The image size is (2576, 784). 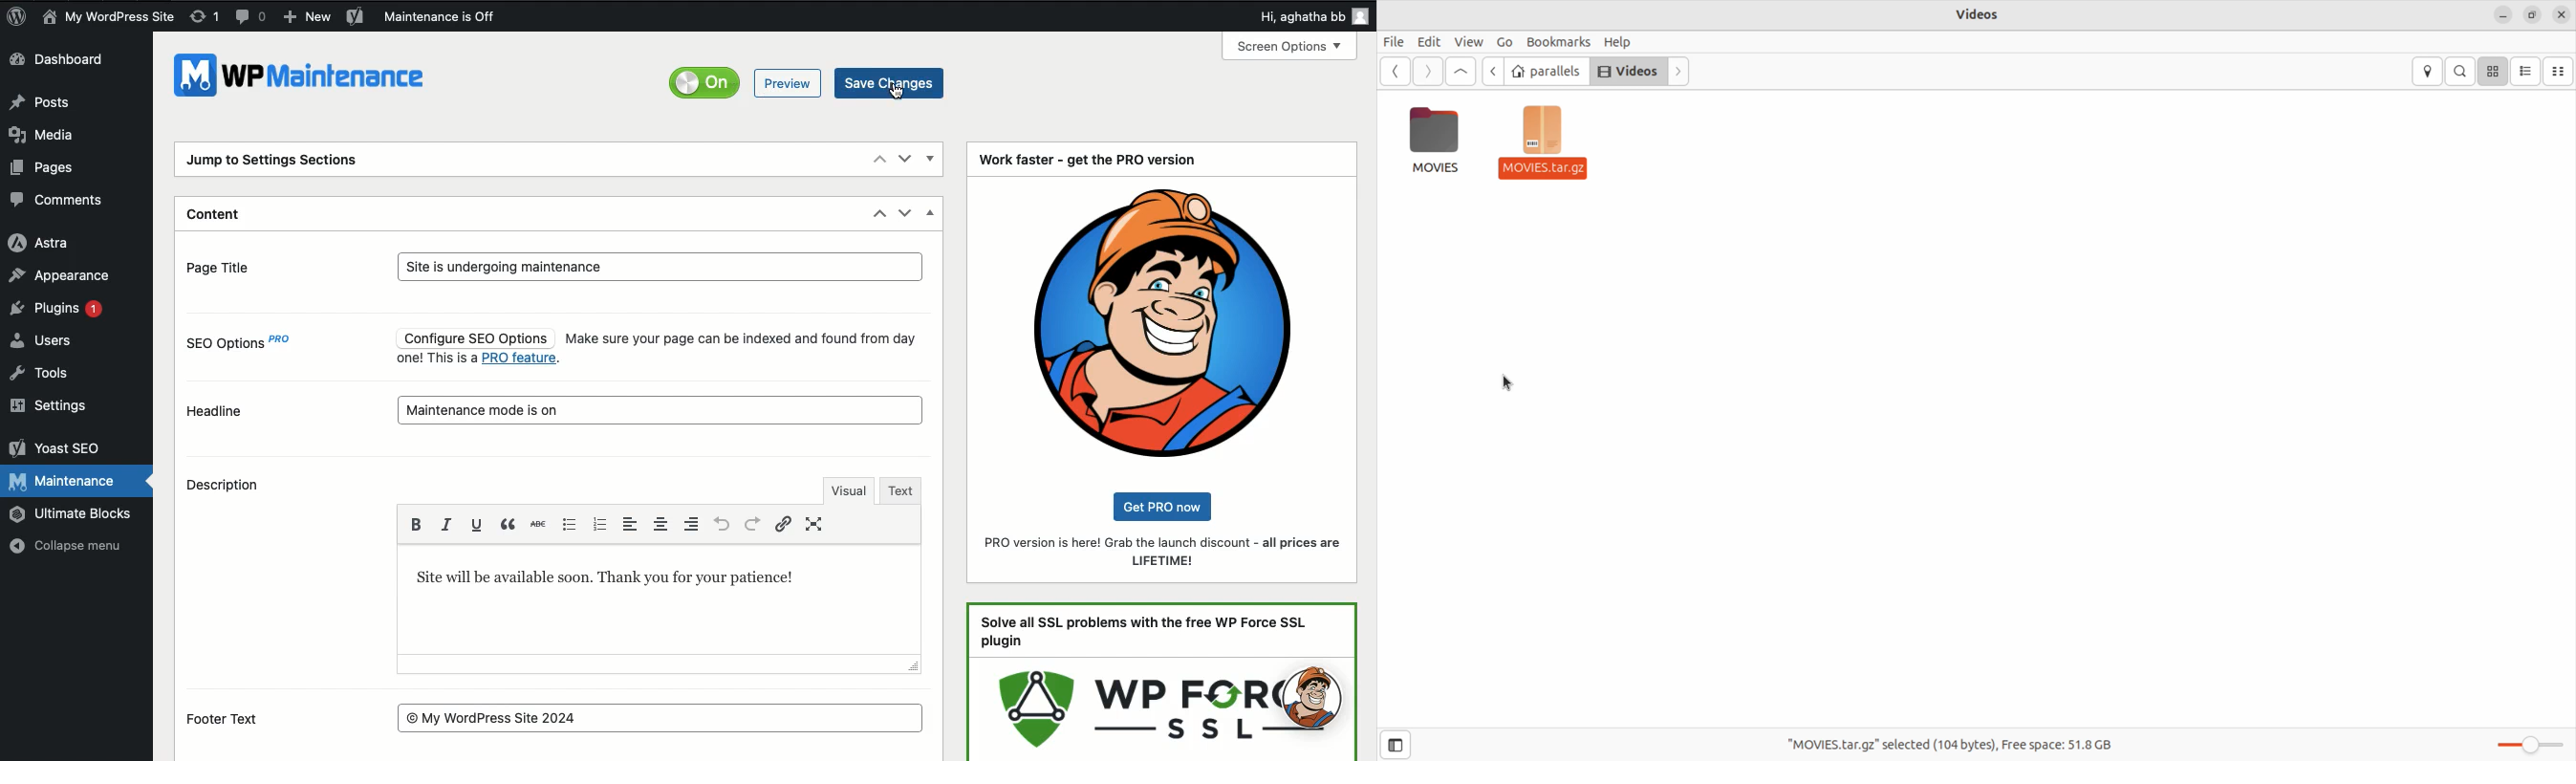 I want to click on WPMaintenance, so click(x=305, y=81).